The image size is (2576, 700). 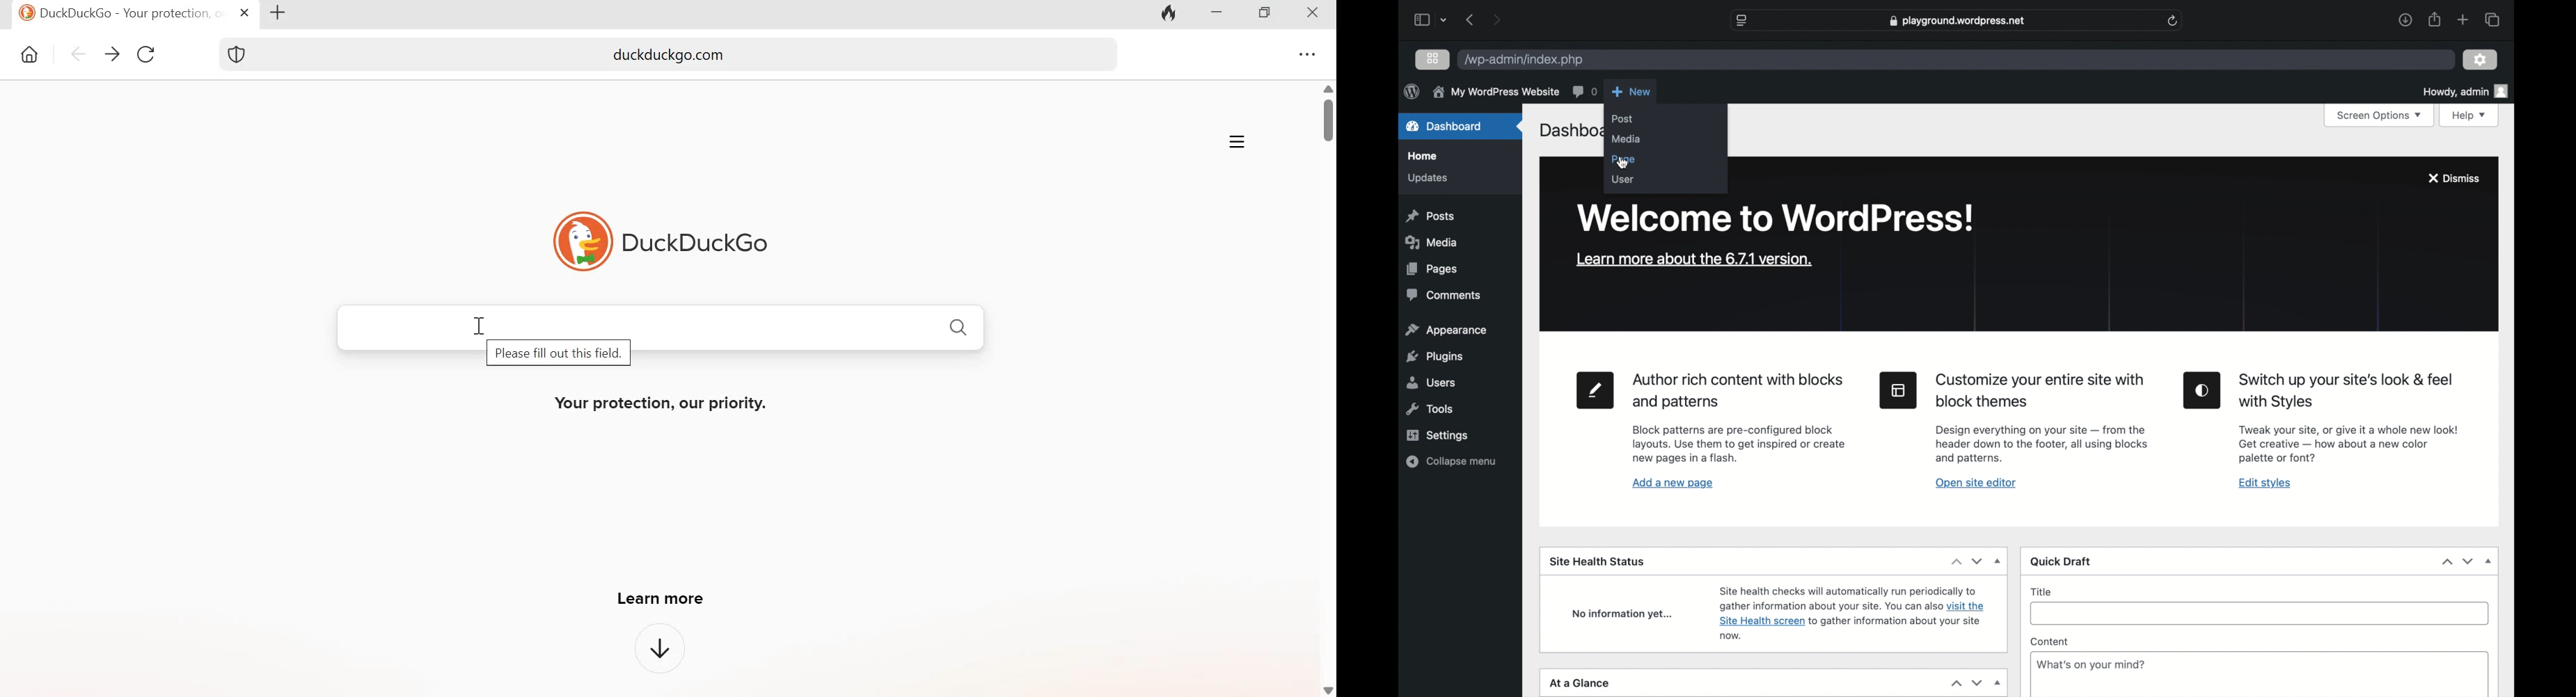 I want to click on collapse menu, so click(x=1451, y=461).